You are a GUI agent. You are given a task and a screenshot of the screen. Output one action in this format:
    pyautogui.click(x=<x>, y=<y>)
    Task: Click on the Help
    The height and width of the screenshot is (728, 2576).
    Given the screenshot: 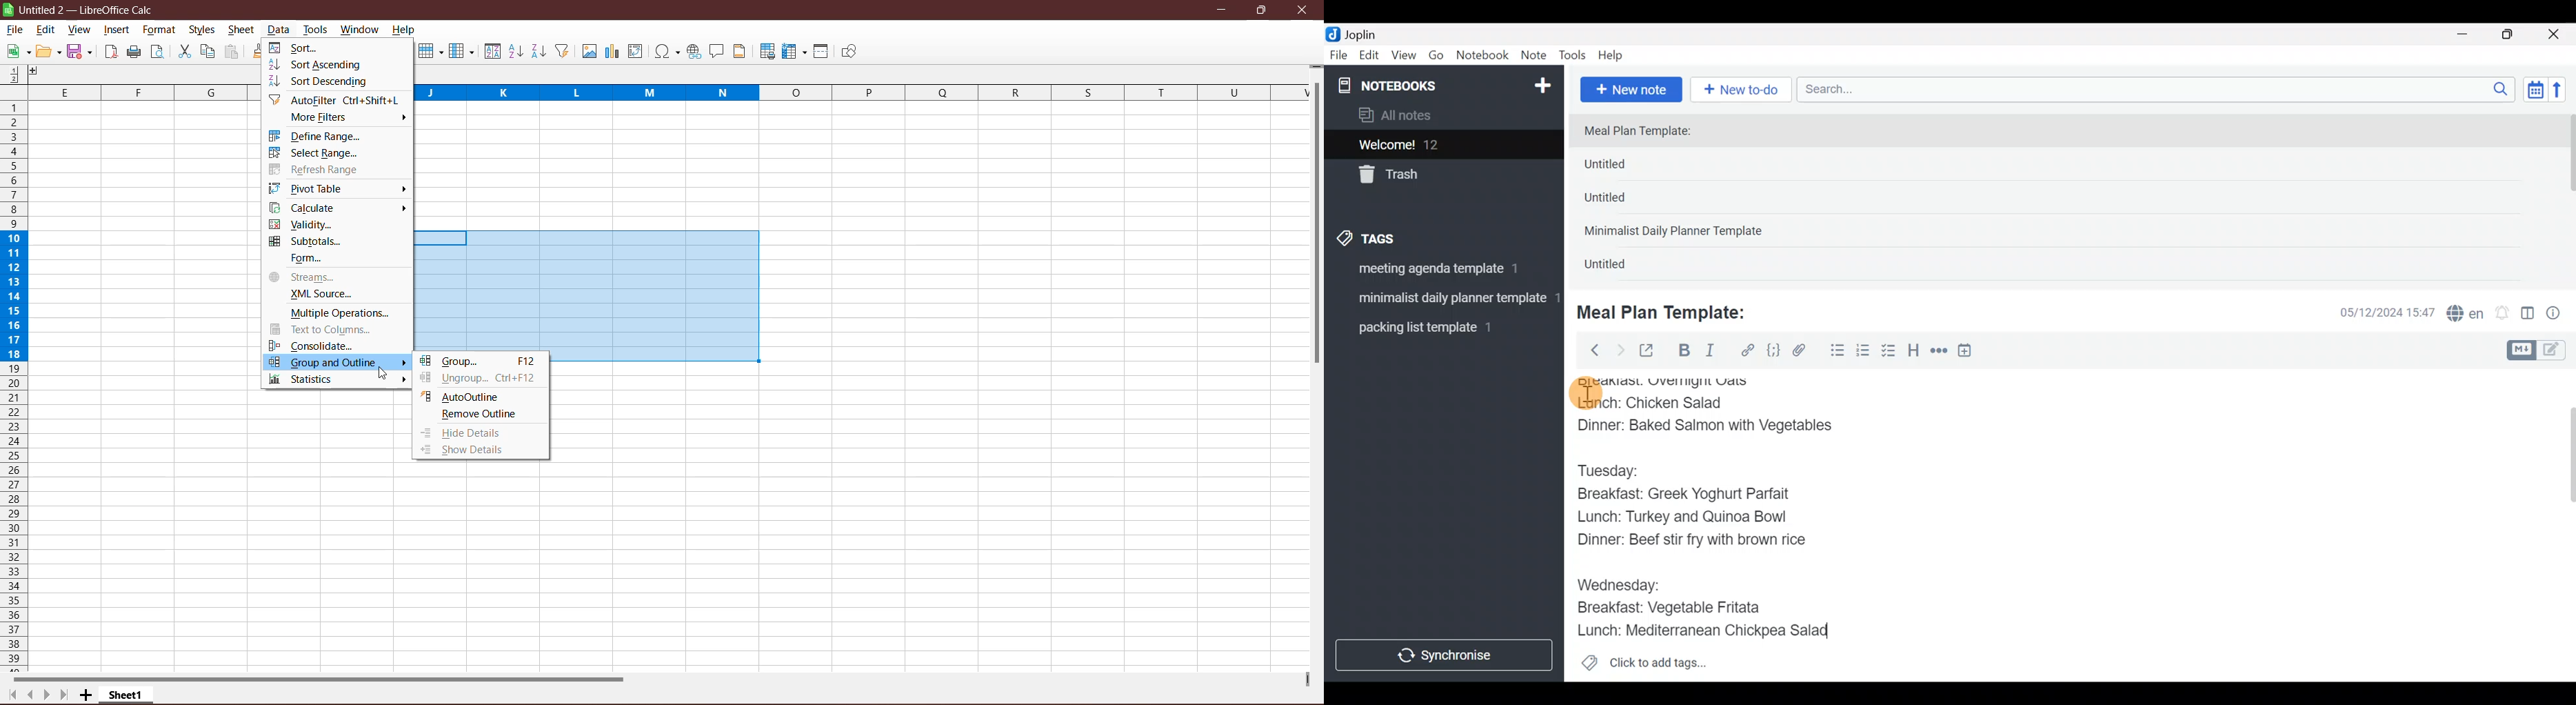 What is the action you would take?
    pyautogui.click(x=1616, y=53)
    